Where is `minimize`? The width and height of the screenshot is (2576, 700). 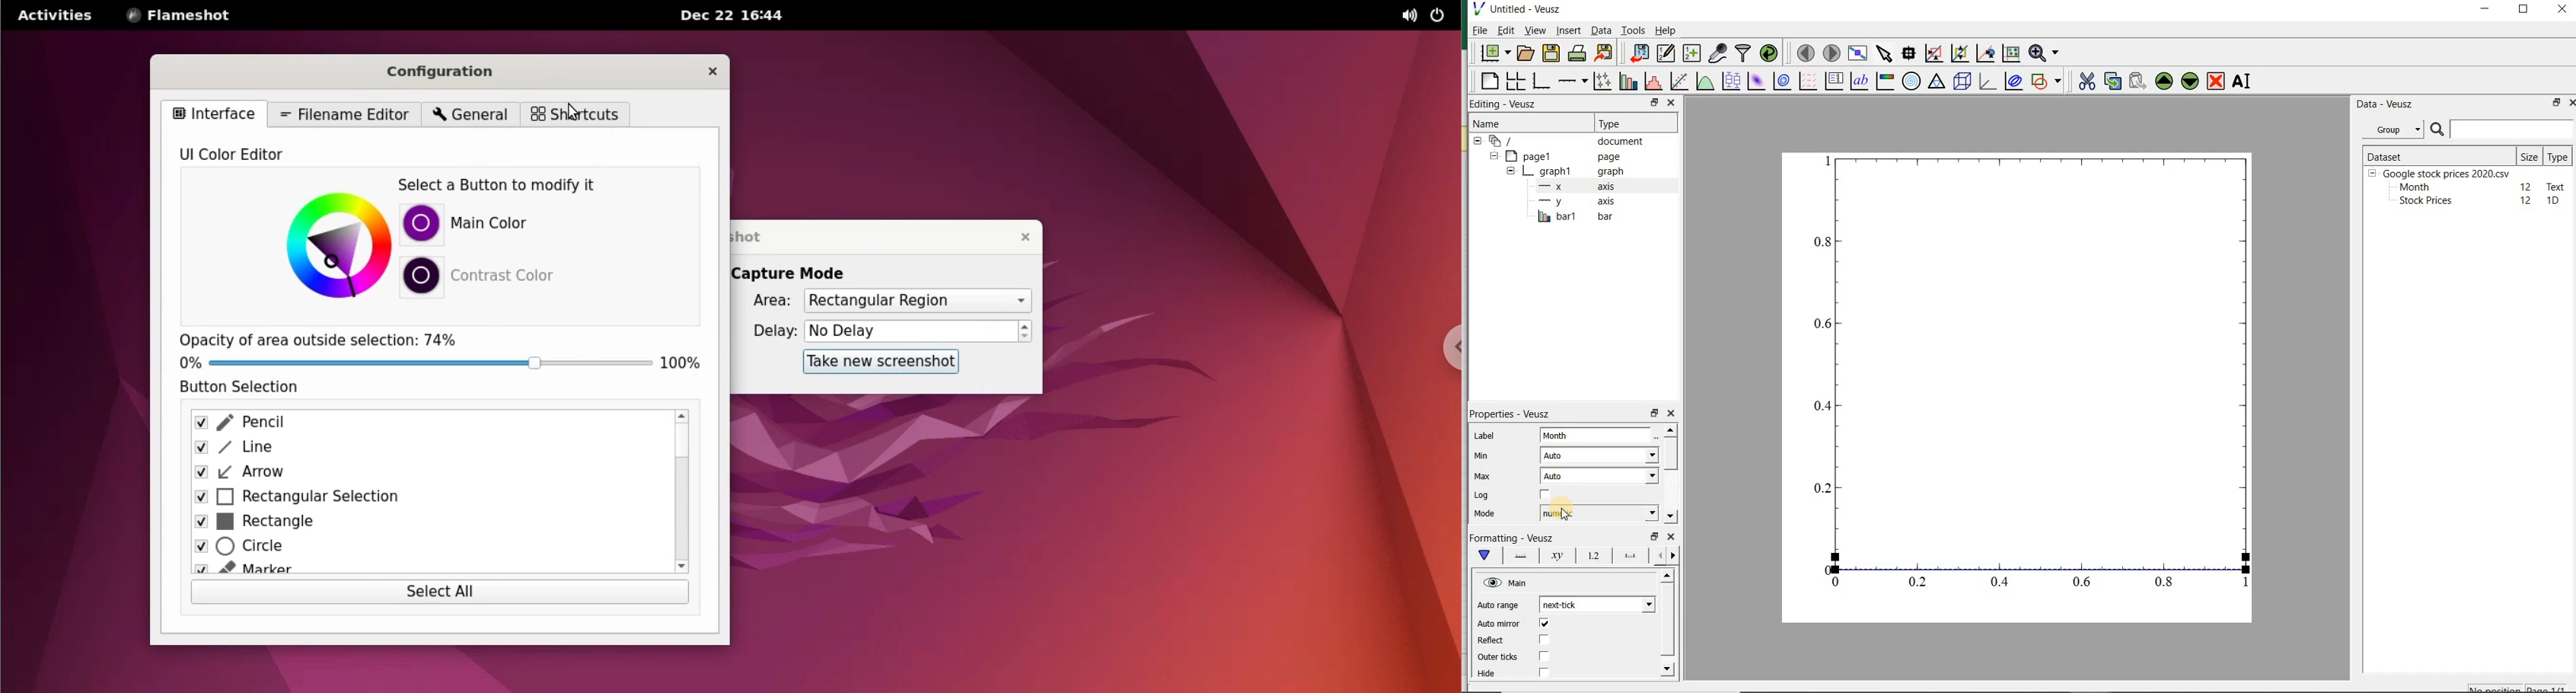 minimize is located at coordinates (2486, 10).